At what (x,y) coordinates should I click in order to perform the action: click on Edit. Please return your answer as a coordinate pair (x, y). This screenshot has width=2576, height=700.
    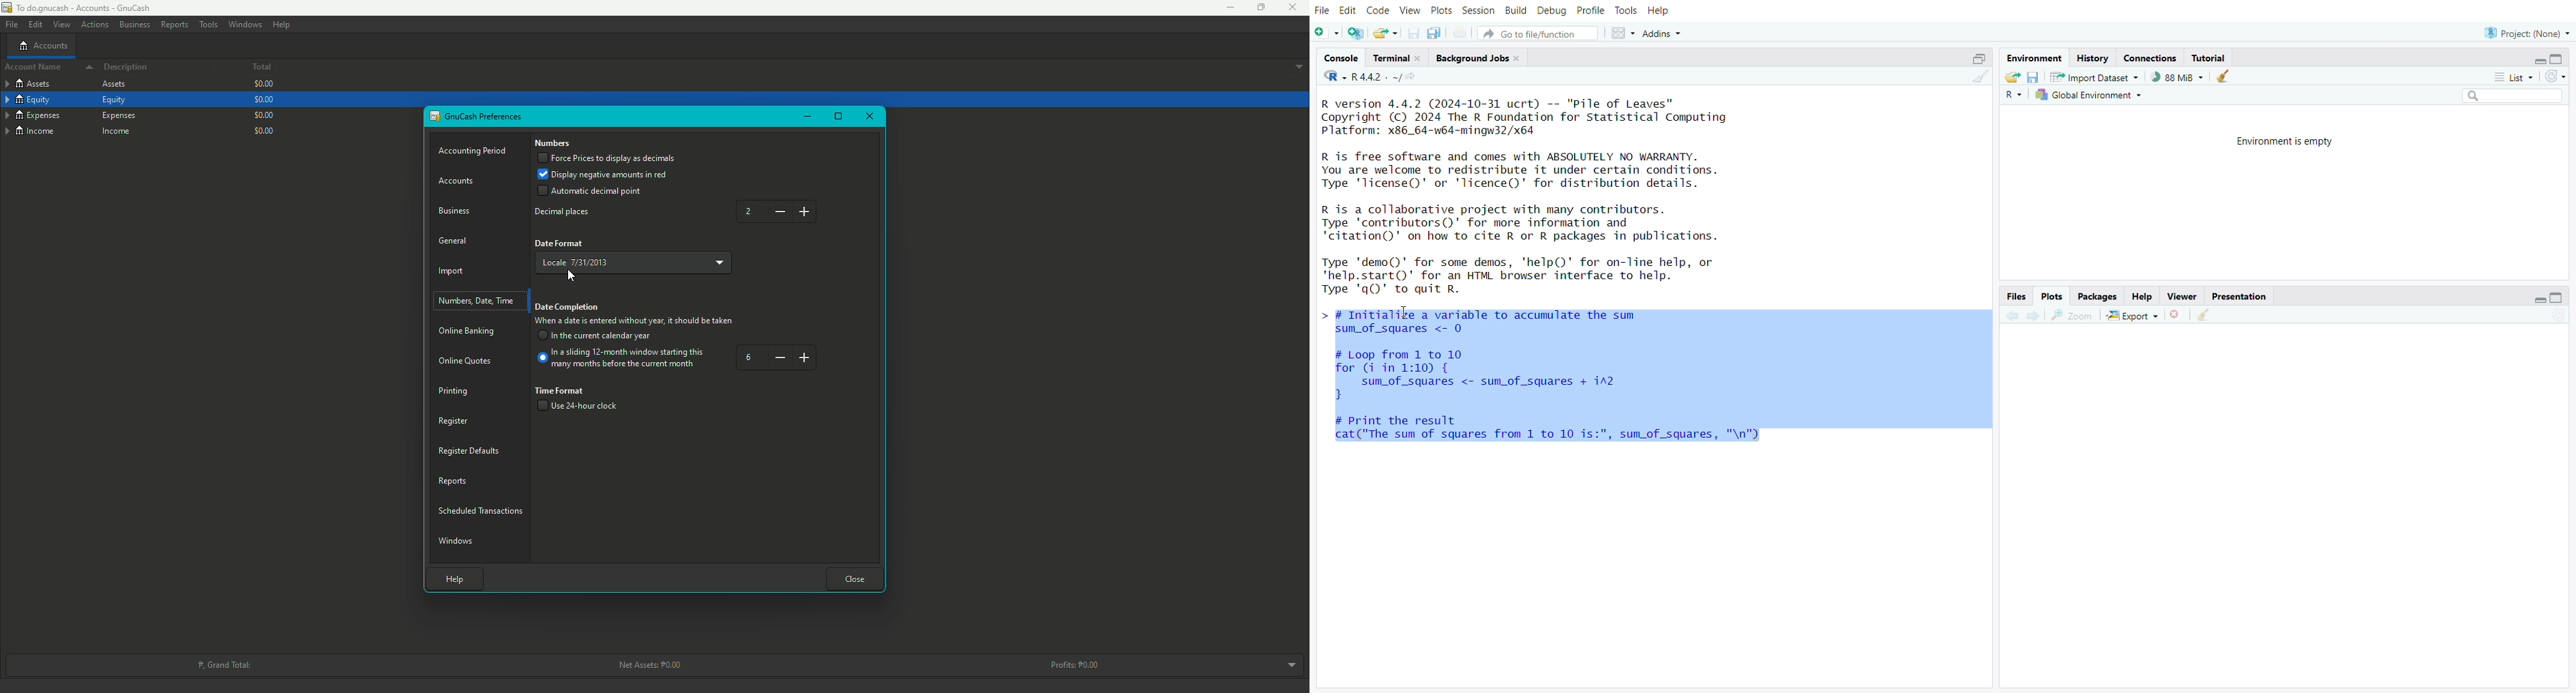
    Looking at the image, I should click on (34, 24).